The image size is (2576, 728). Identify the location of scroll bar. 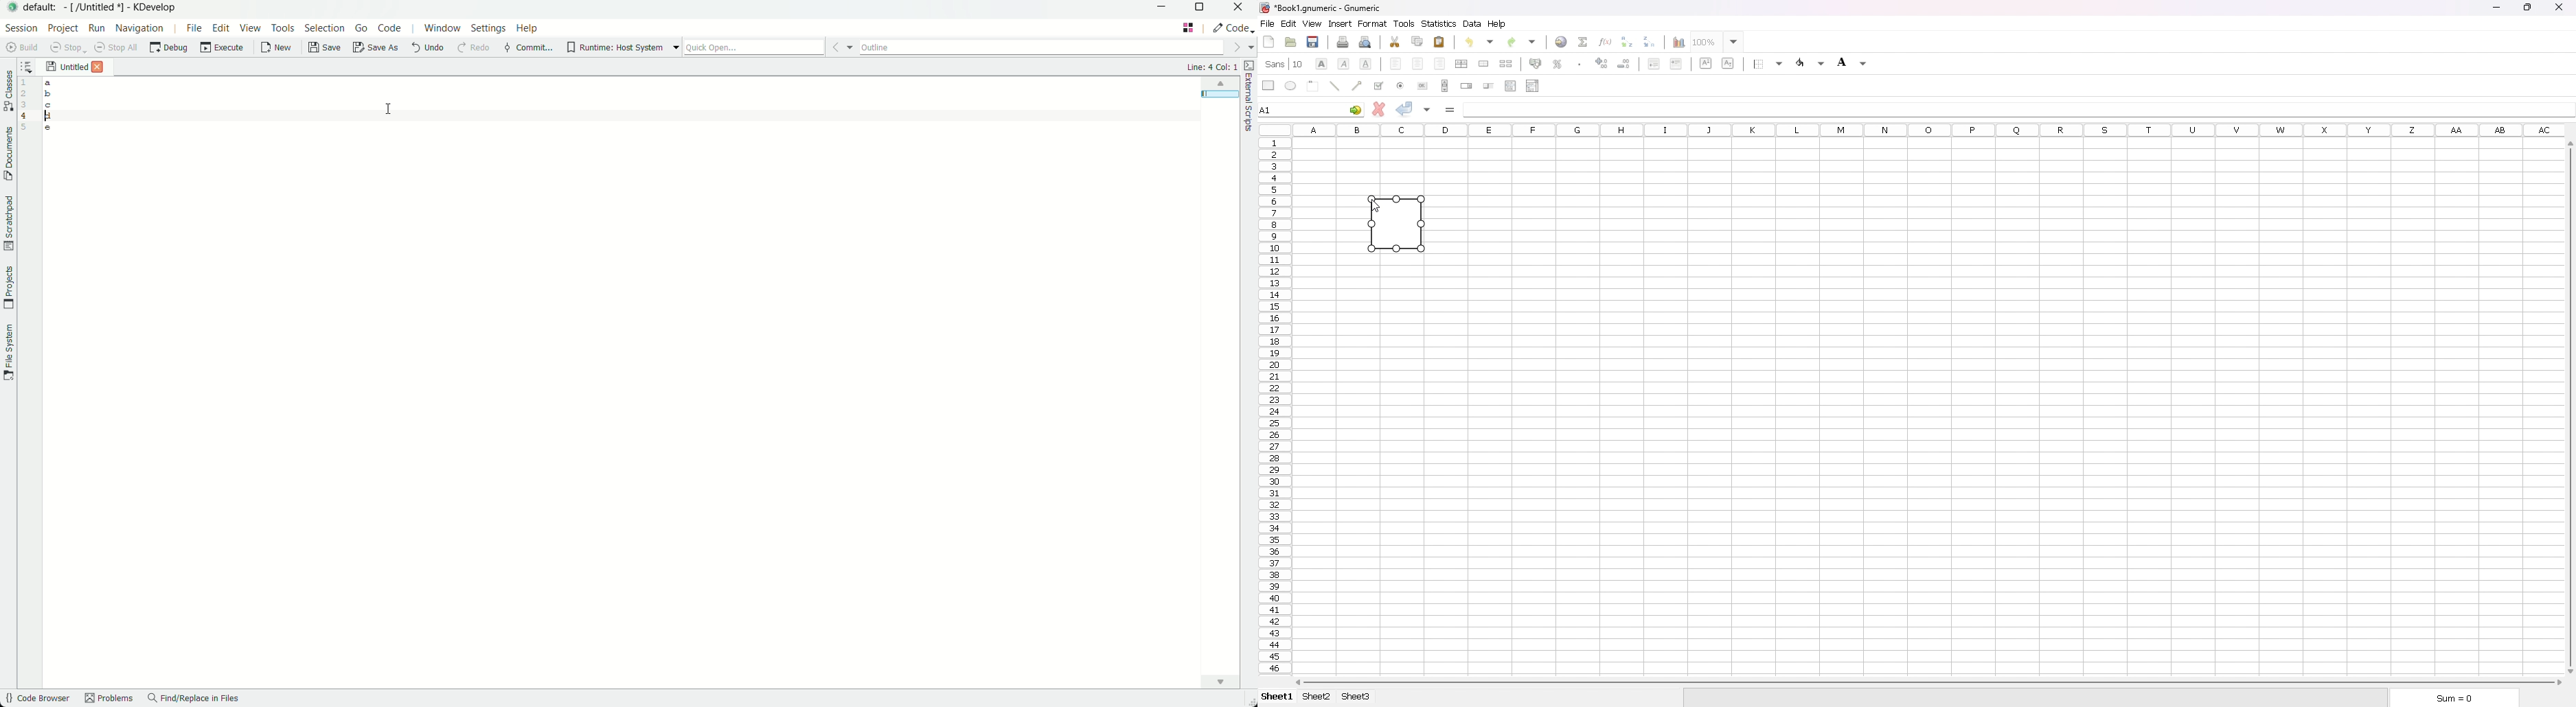
(1929, 683).